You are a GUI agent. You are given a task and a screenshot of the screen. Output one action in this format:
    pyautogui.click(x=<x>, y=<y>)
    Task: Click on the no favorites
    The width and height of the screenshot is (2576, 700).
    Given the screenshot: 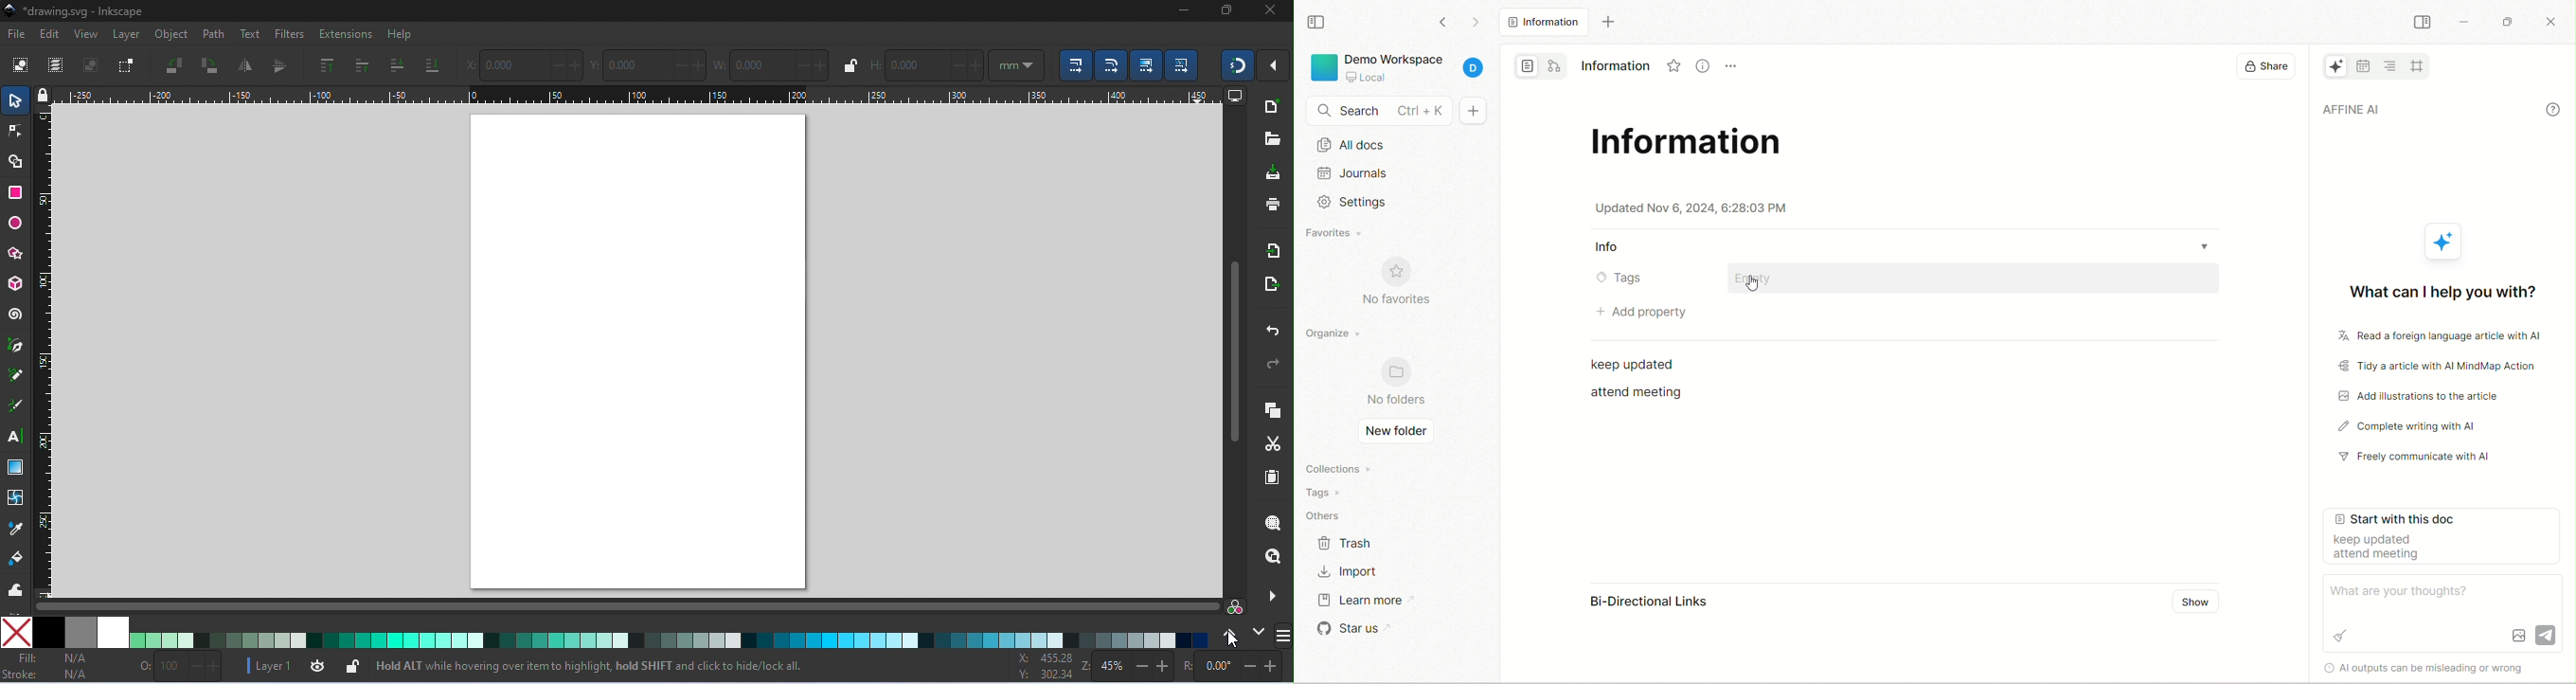 What is the action you would take?
    pyautogui.click(x=1398, y=282)
    